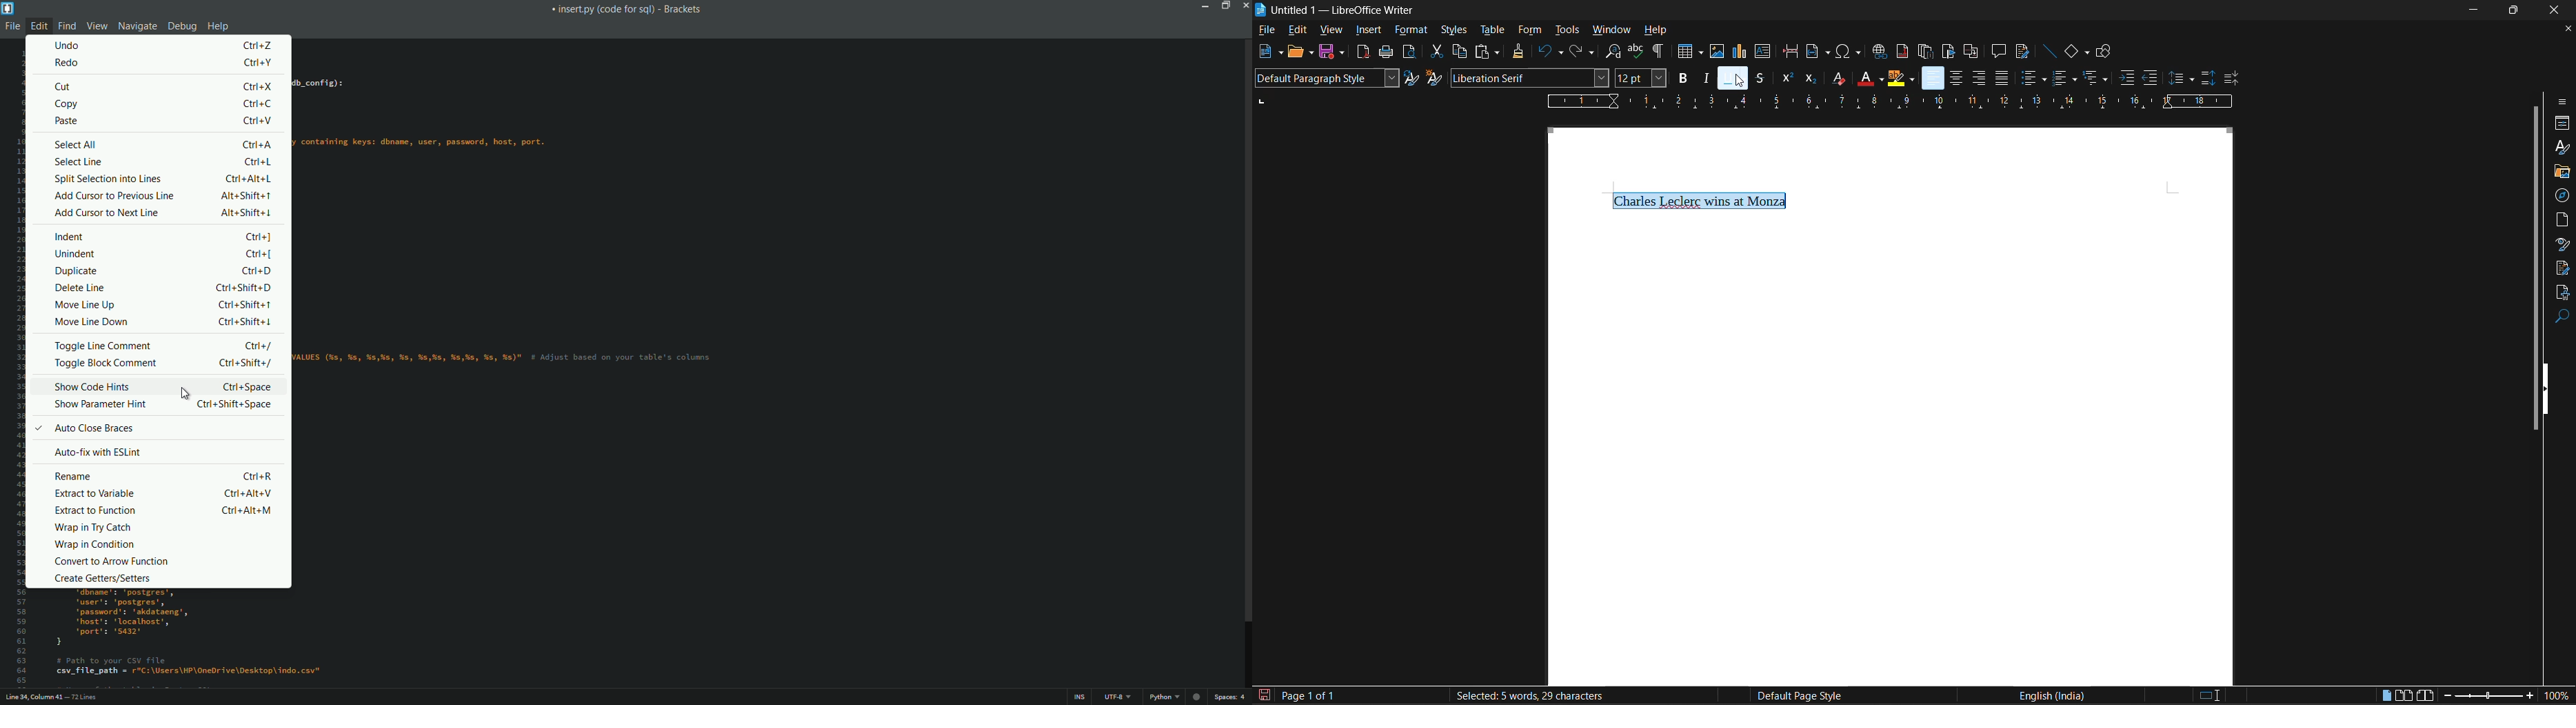 This screenshot has width=2576, height=728. Describe the element at coordinates (2475, 8) in the screenshot. I see `minimize` at that location.